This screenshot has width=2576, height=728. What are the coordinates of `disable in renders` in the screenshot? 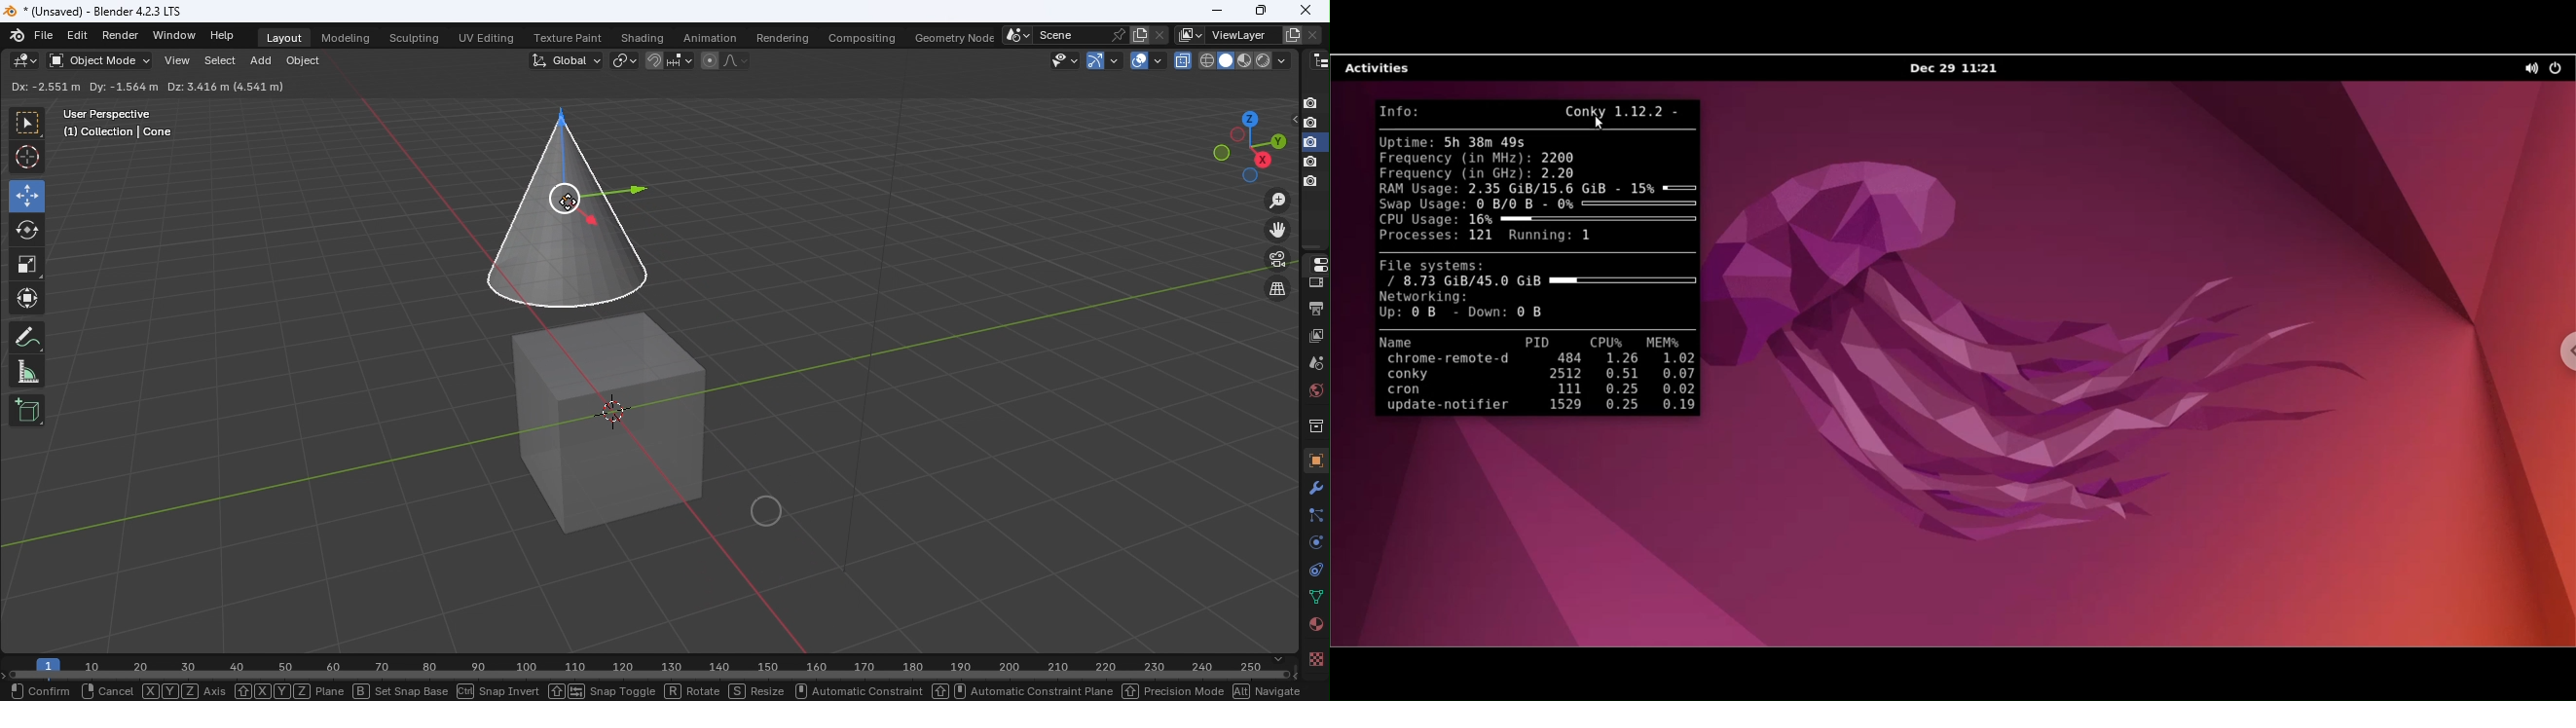 It's located at (1310, 142).